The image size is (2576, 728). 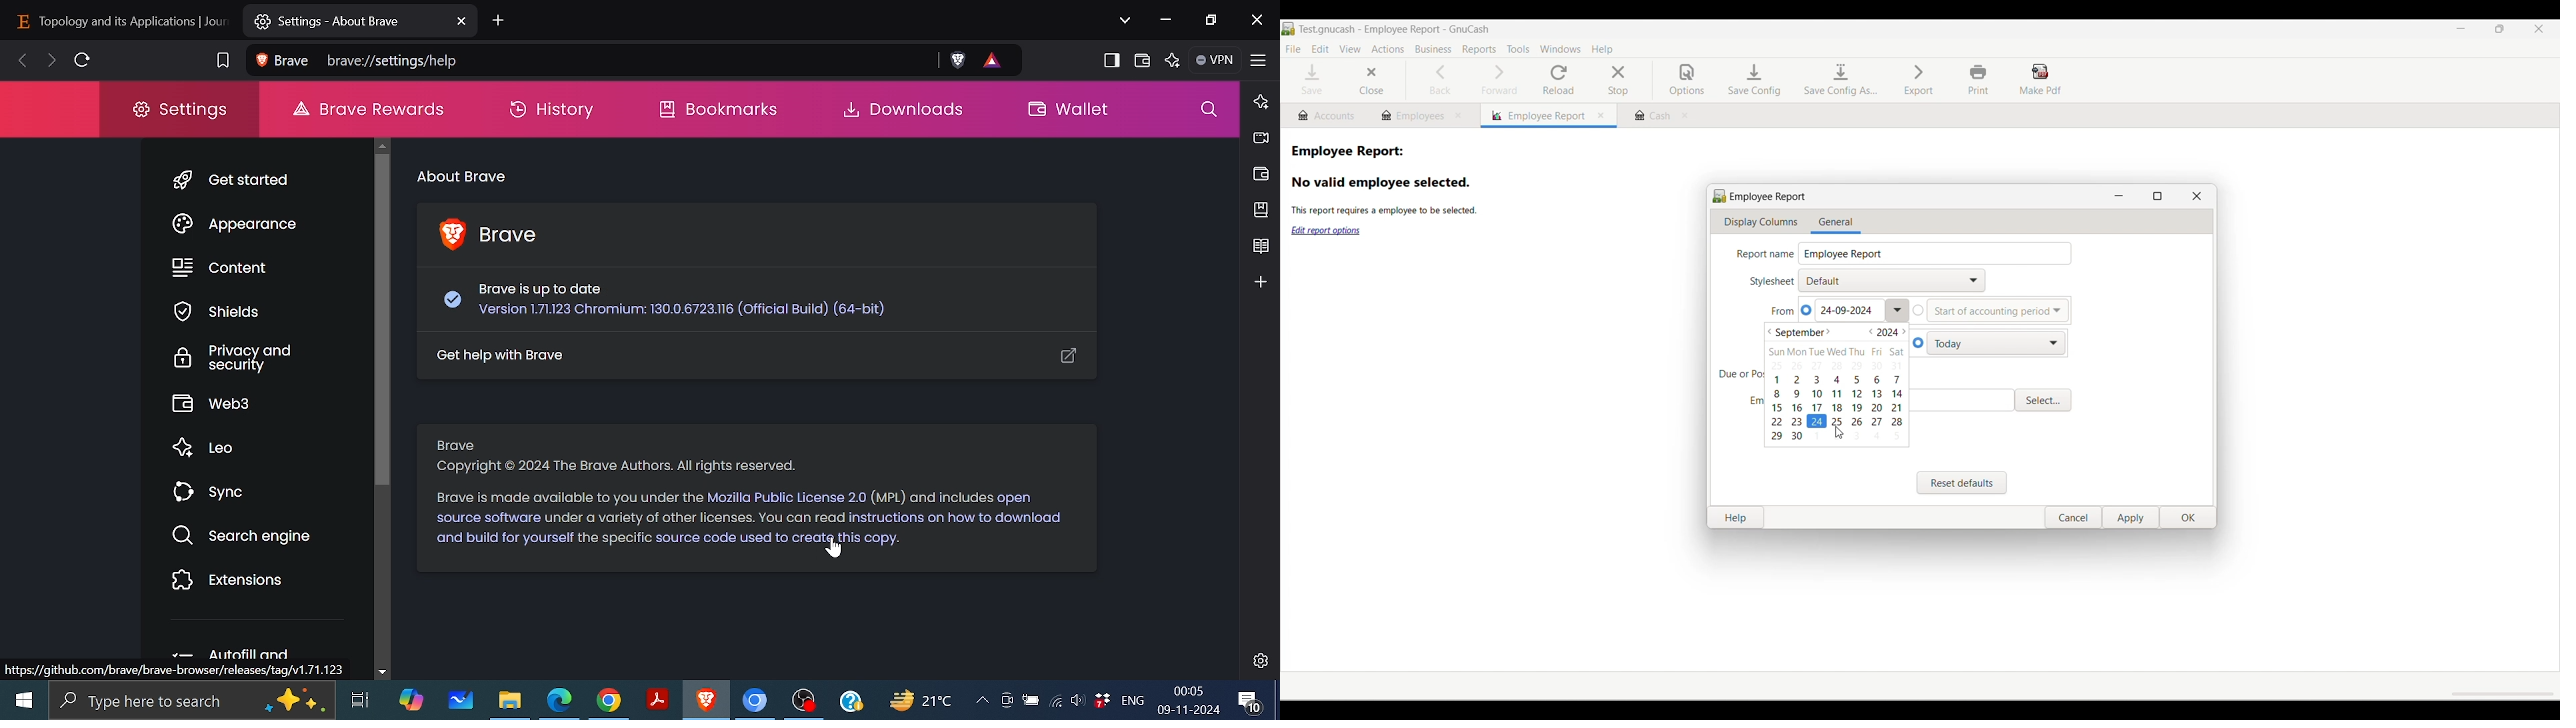 What do you see at coordinates (1258, 62) in the screenshot?
I see `Customize and control barve` at bounding box center [1258, 62].